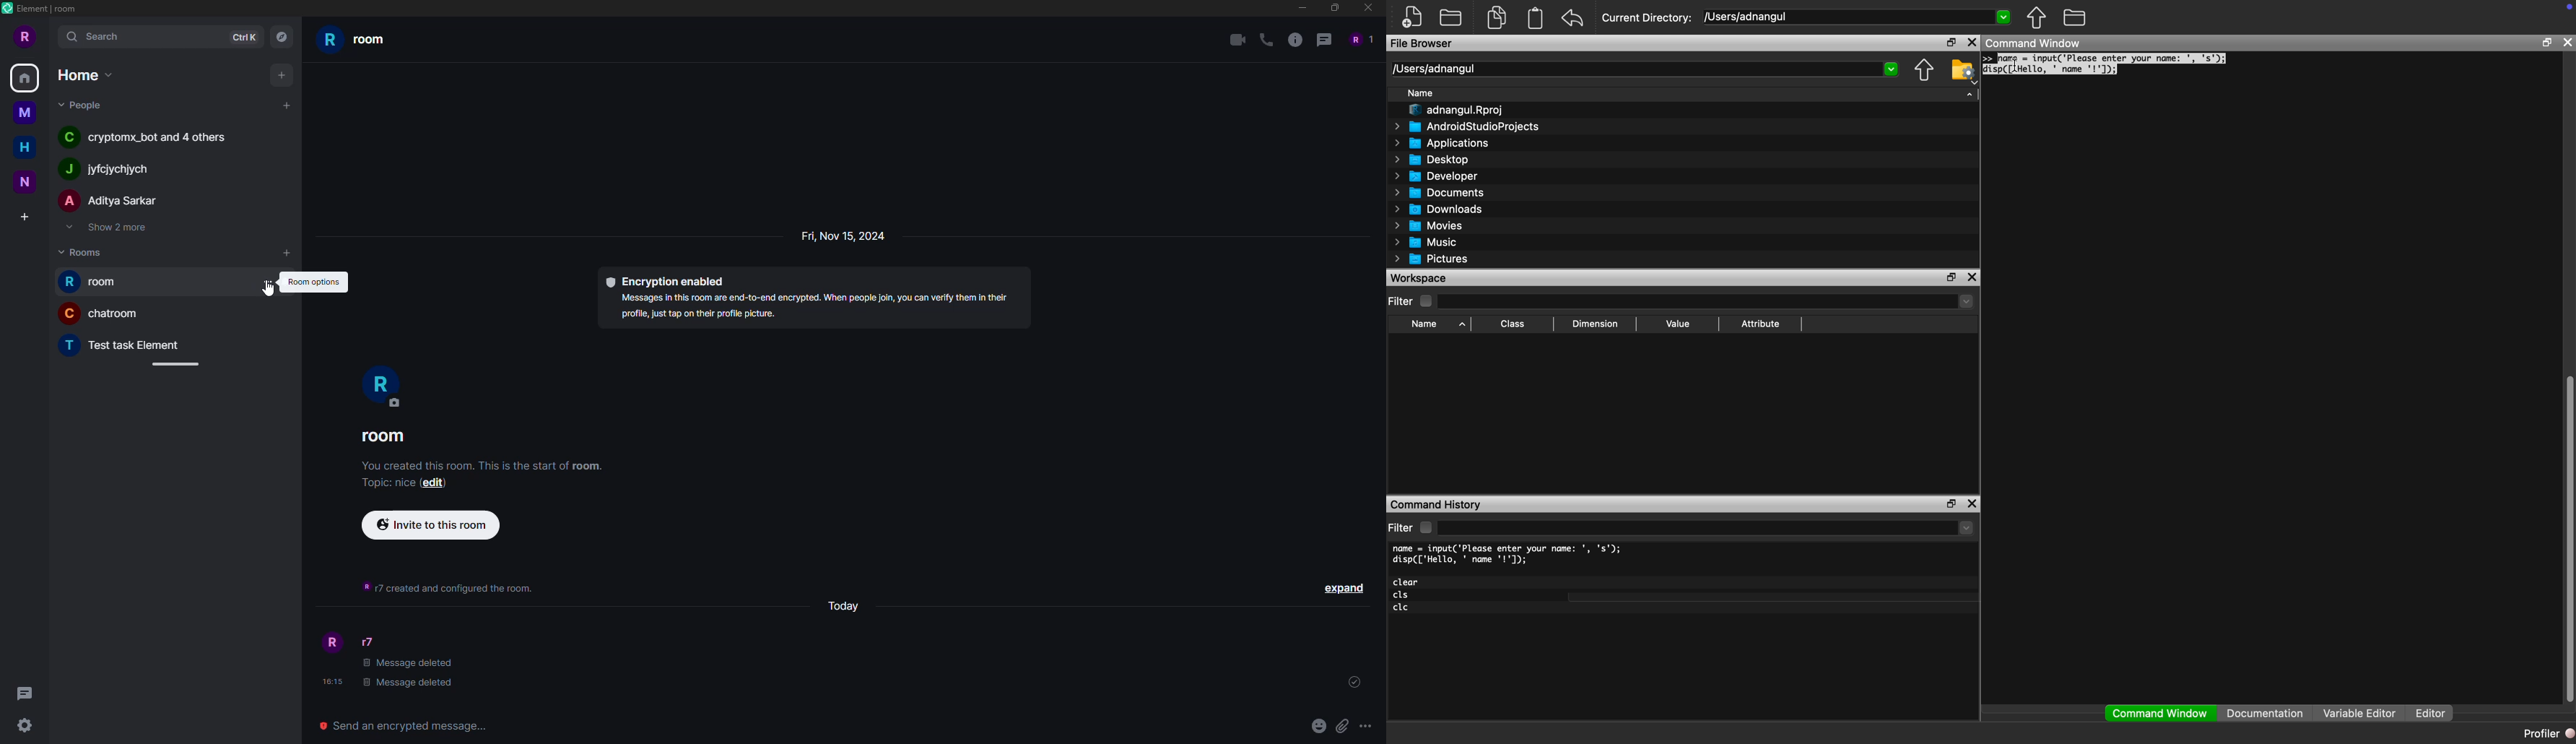  I want to click on Current Directory: , so click(1647, 18).